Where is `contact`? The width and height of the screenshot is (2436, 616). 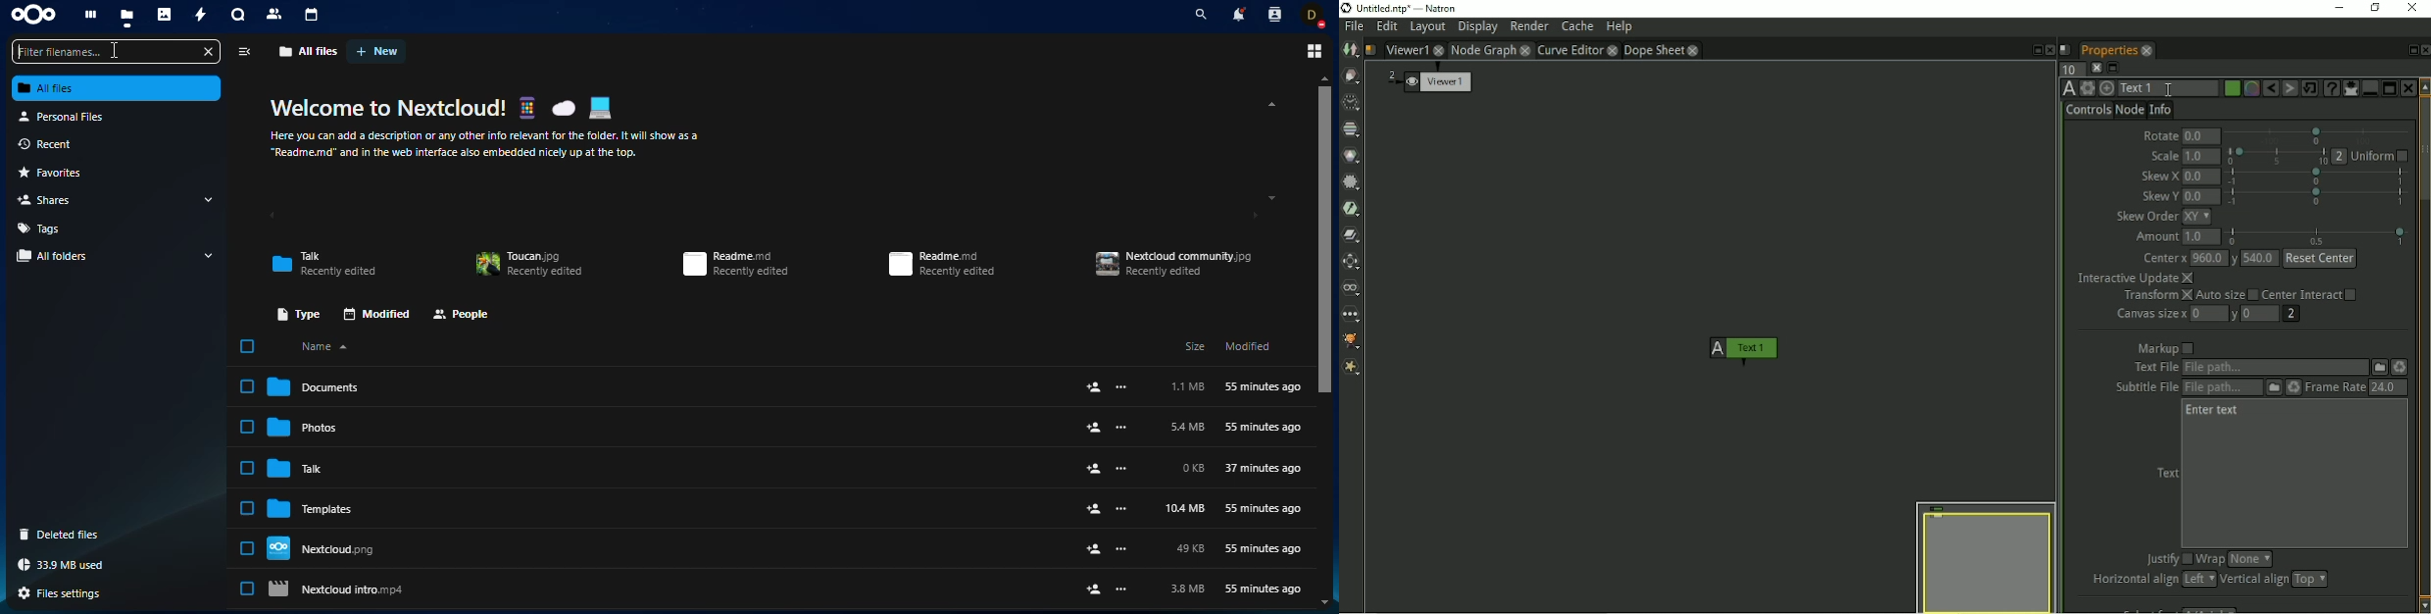
contact is located at coordinates (276, 14).